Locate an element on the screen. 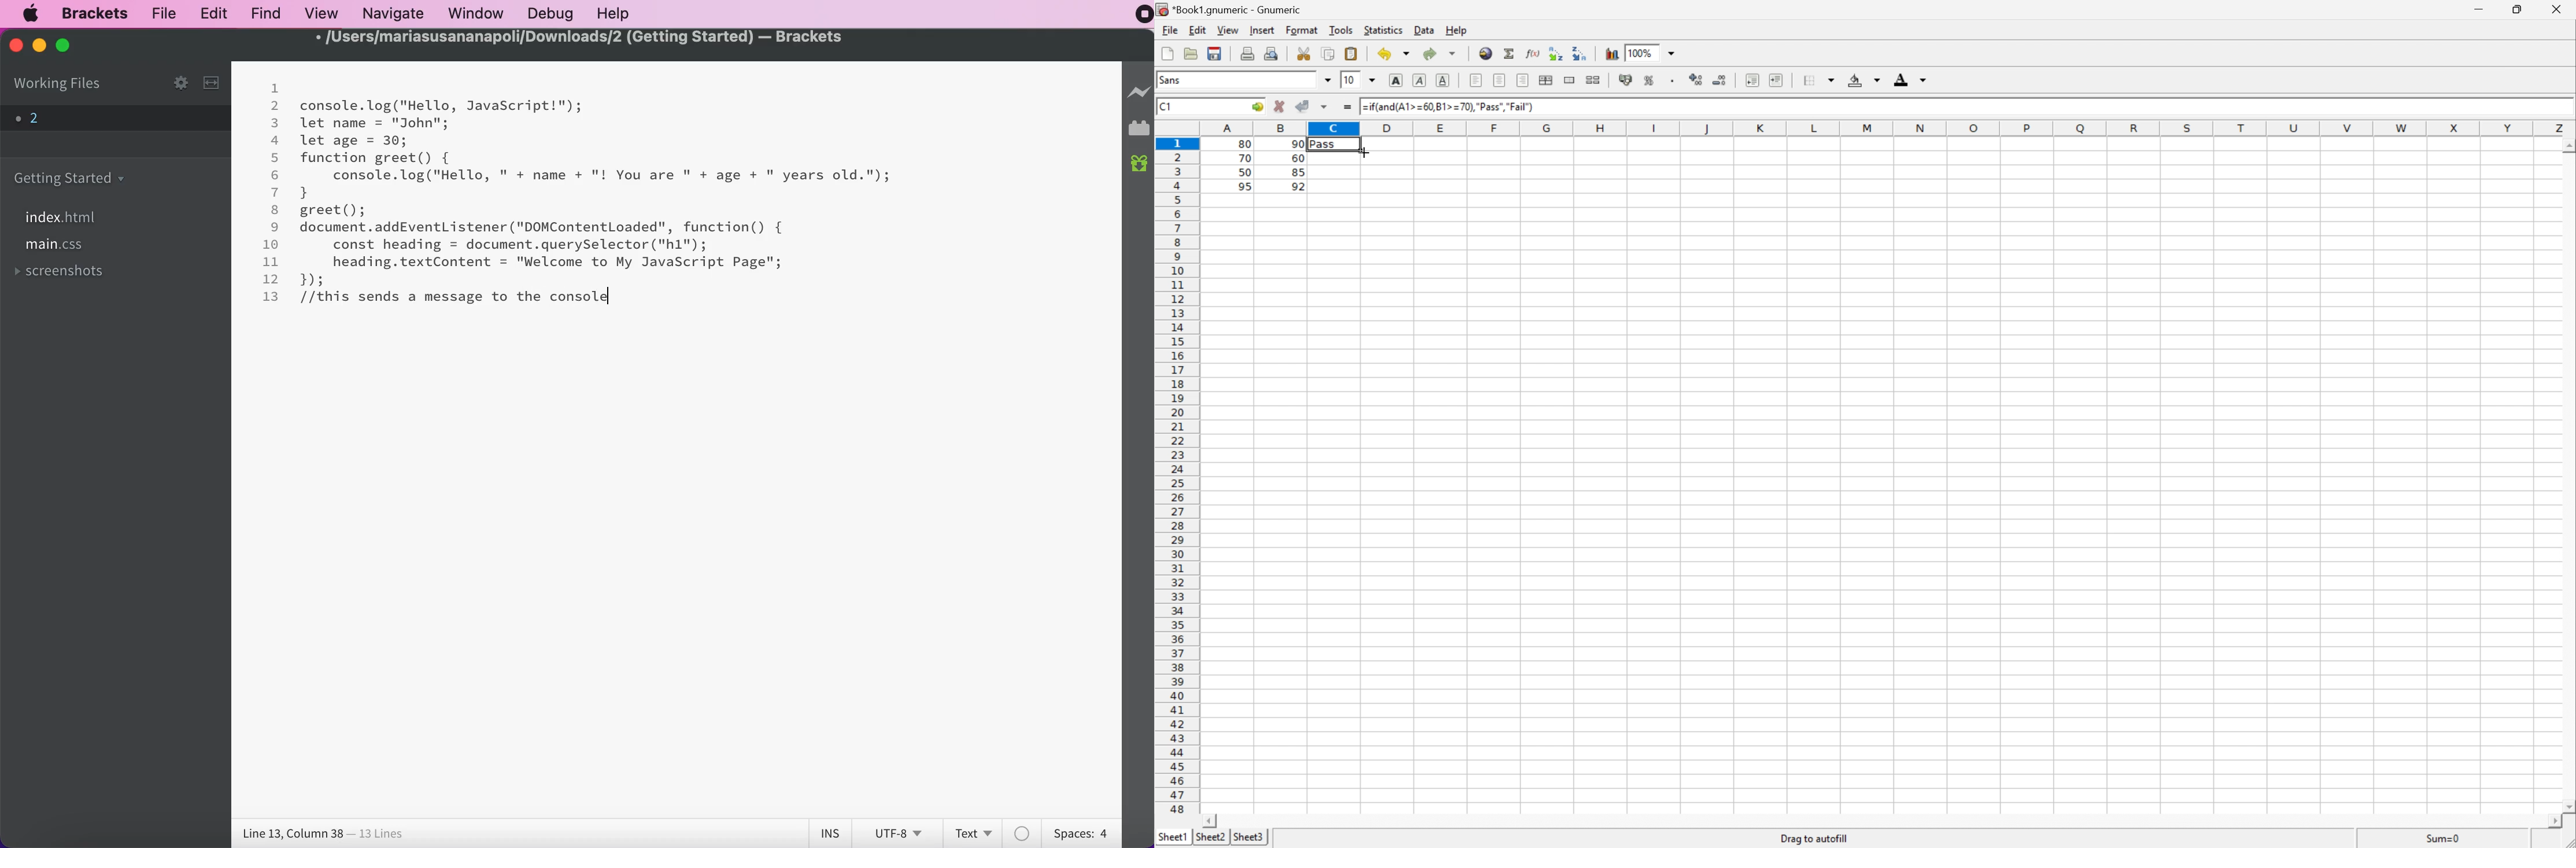 The height and width of the screenshot is (868, 2576). edit is located at coordinates (212, 13).